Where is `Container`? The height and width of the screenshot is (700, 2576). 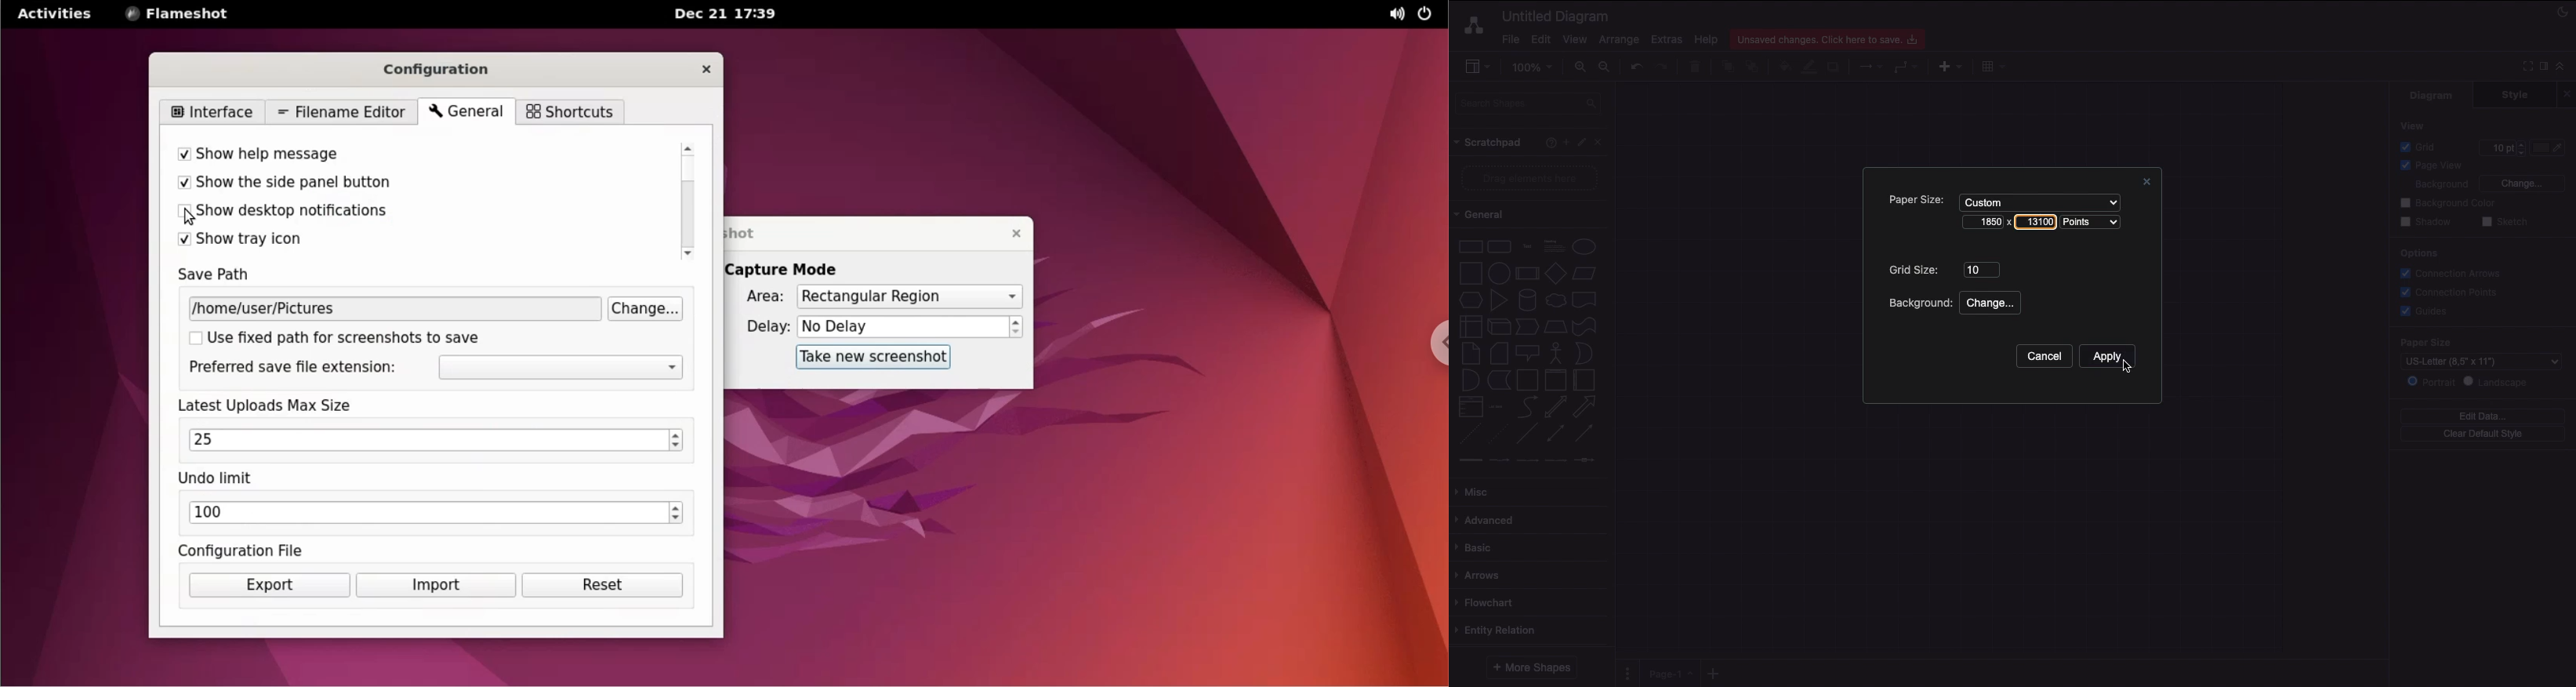
Container is located at coordinates (1527, 380).